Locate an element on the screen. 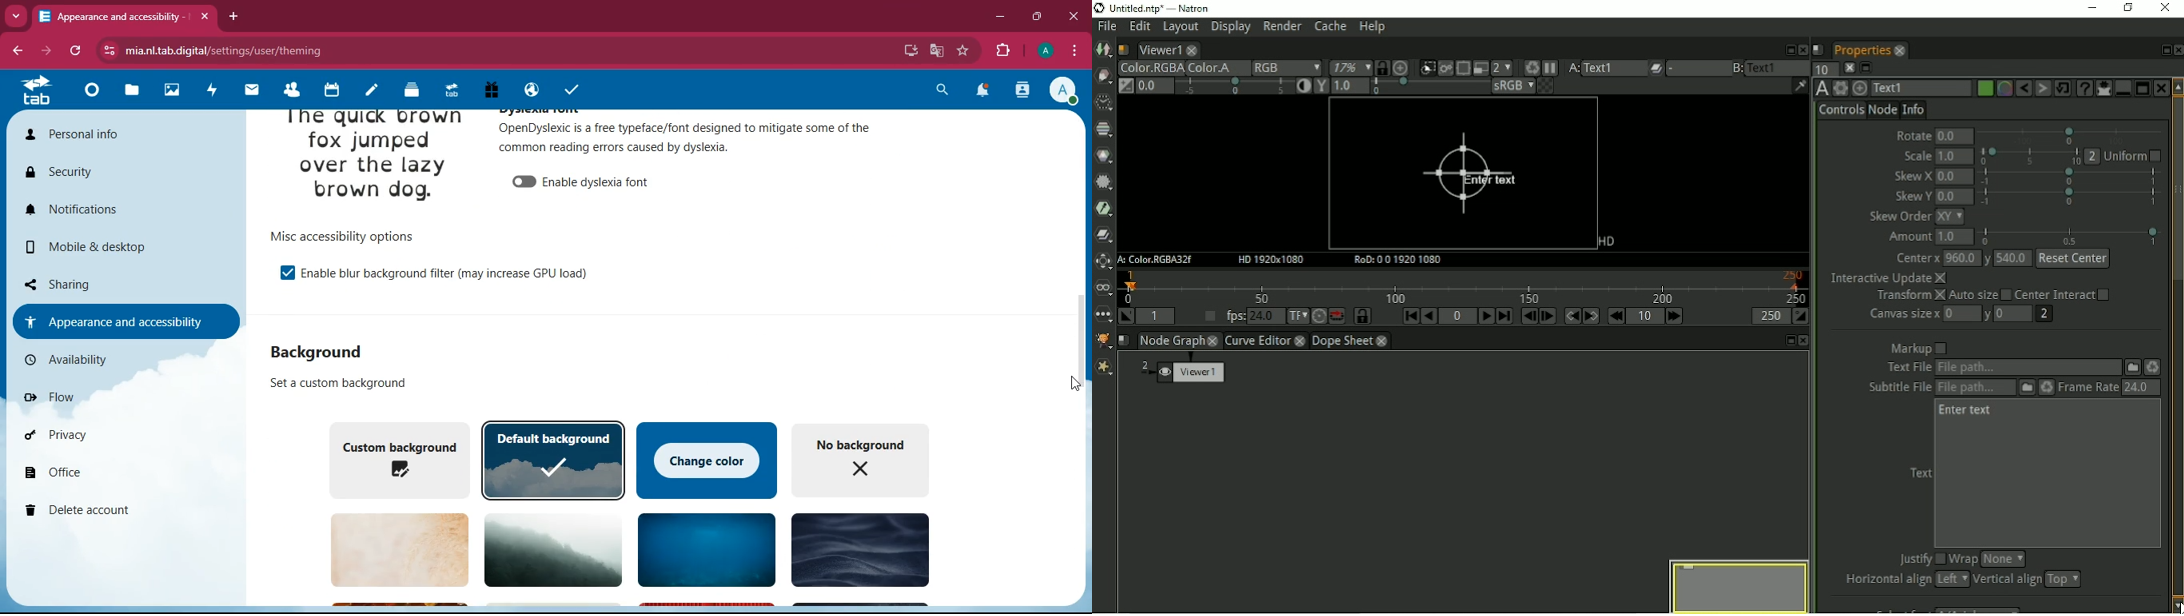 The height and width of the screenshot is (616, 2184). description is located at coordinates (687, 137).